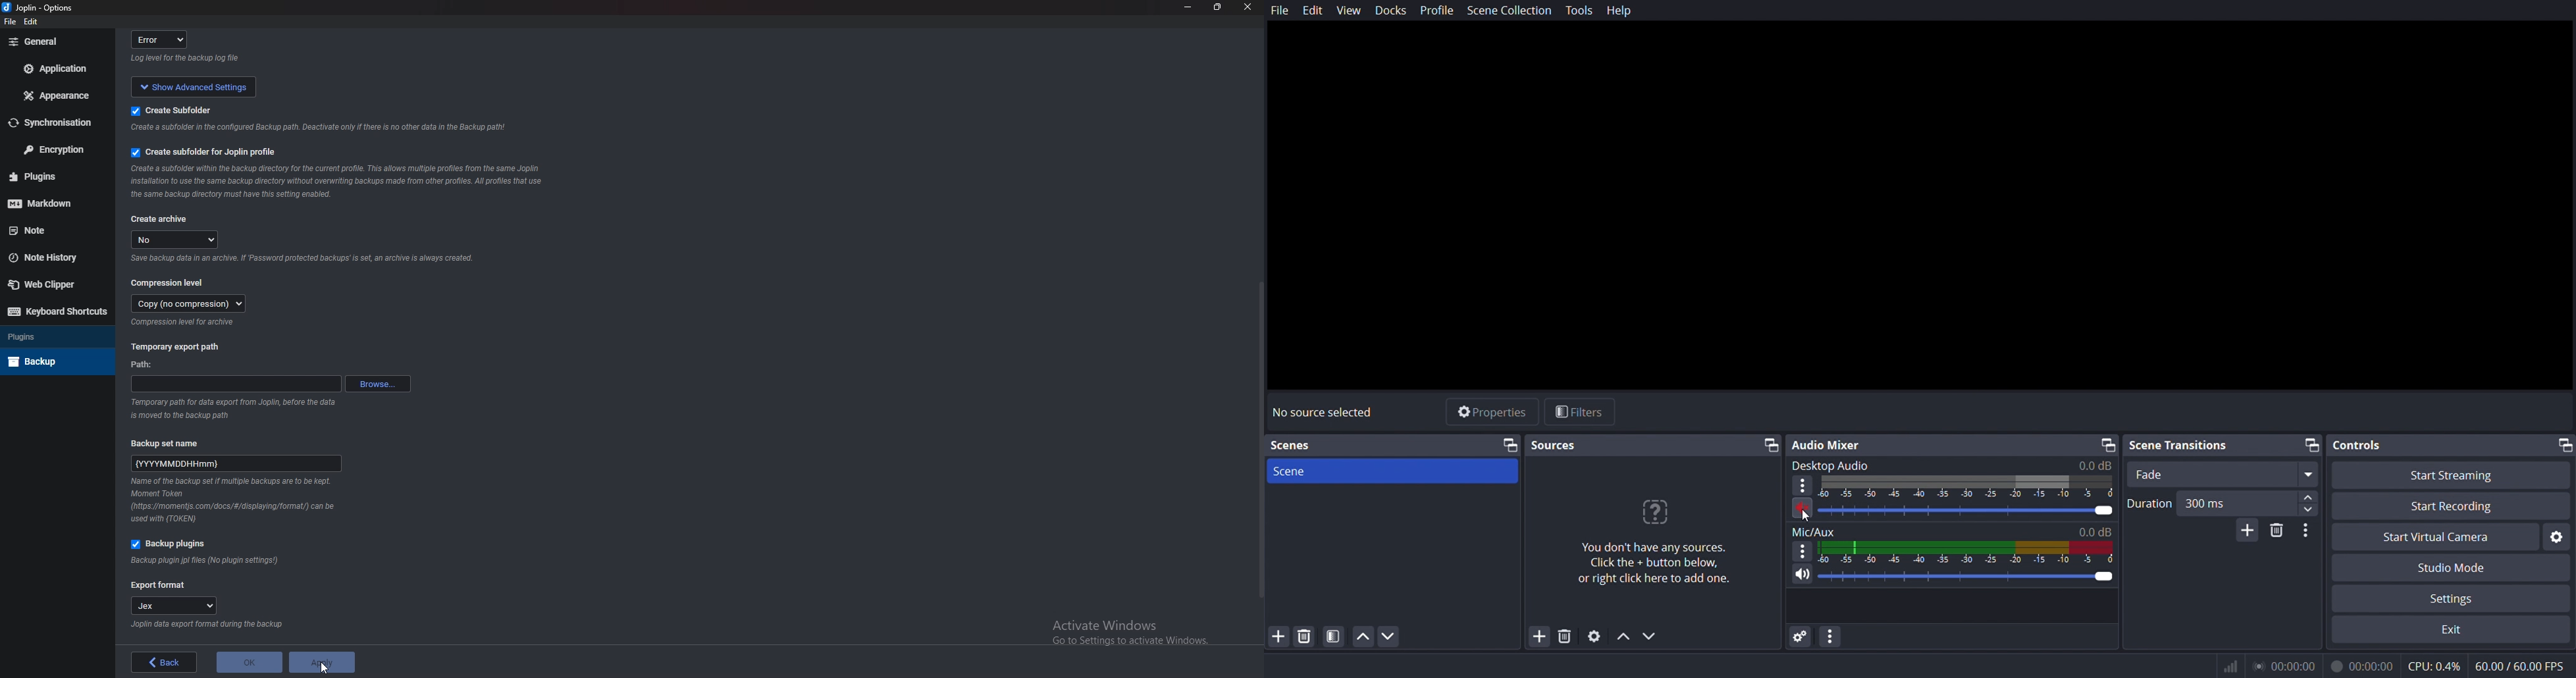 The height and width of the screenshot is (700, 2576). I want to click on restore, so click(2108, 446).